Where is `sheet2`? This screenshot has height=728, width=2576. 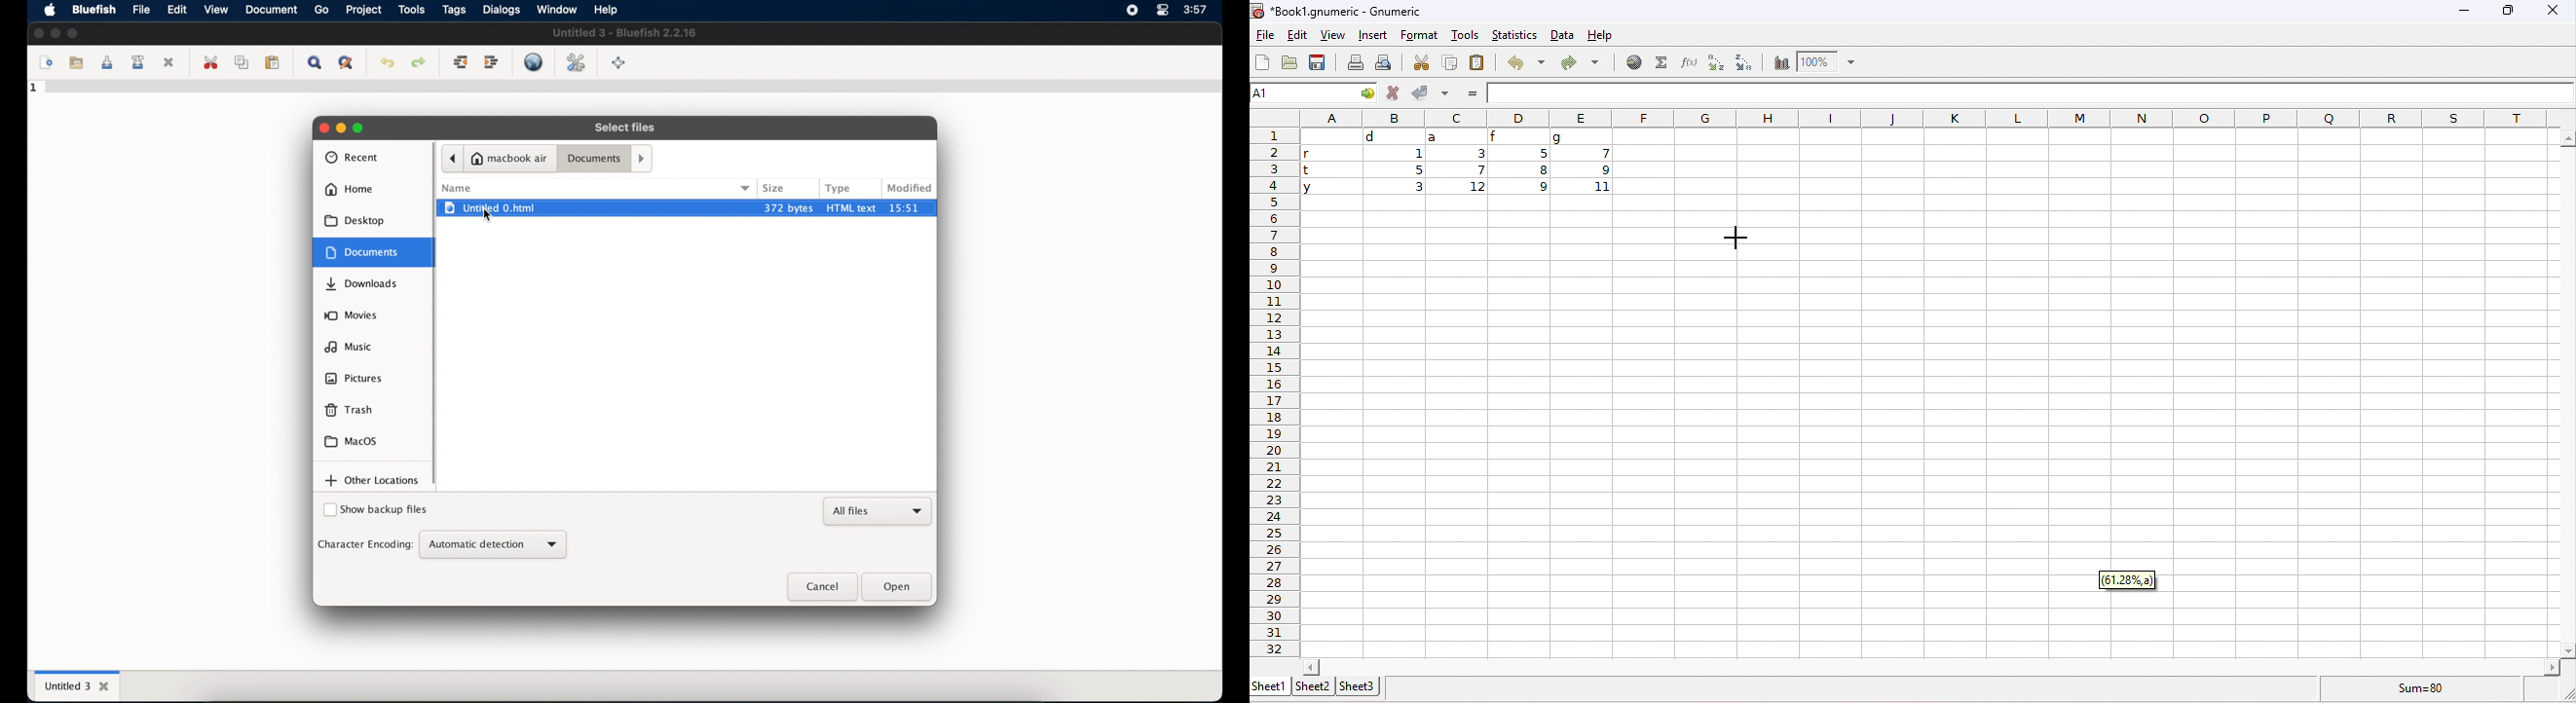 sheet2 is located at coordinates (1313, 686).